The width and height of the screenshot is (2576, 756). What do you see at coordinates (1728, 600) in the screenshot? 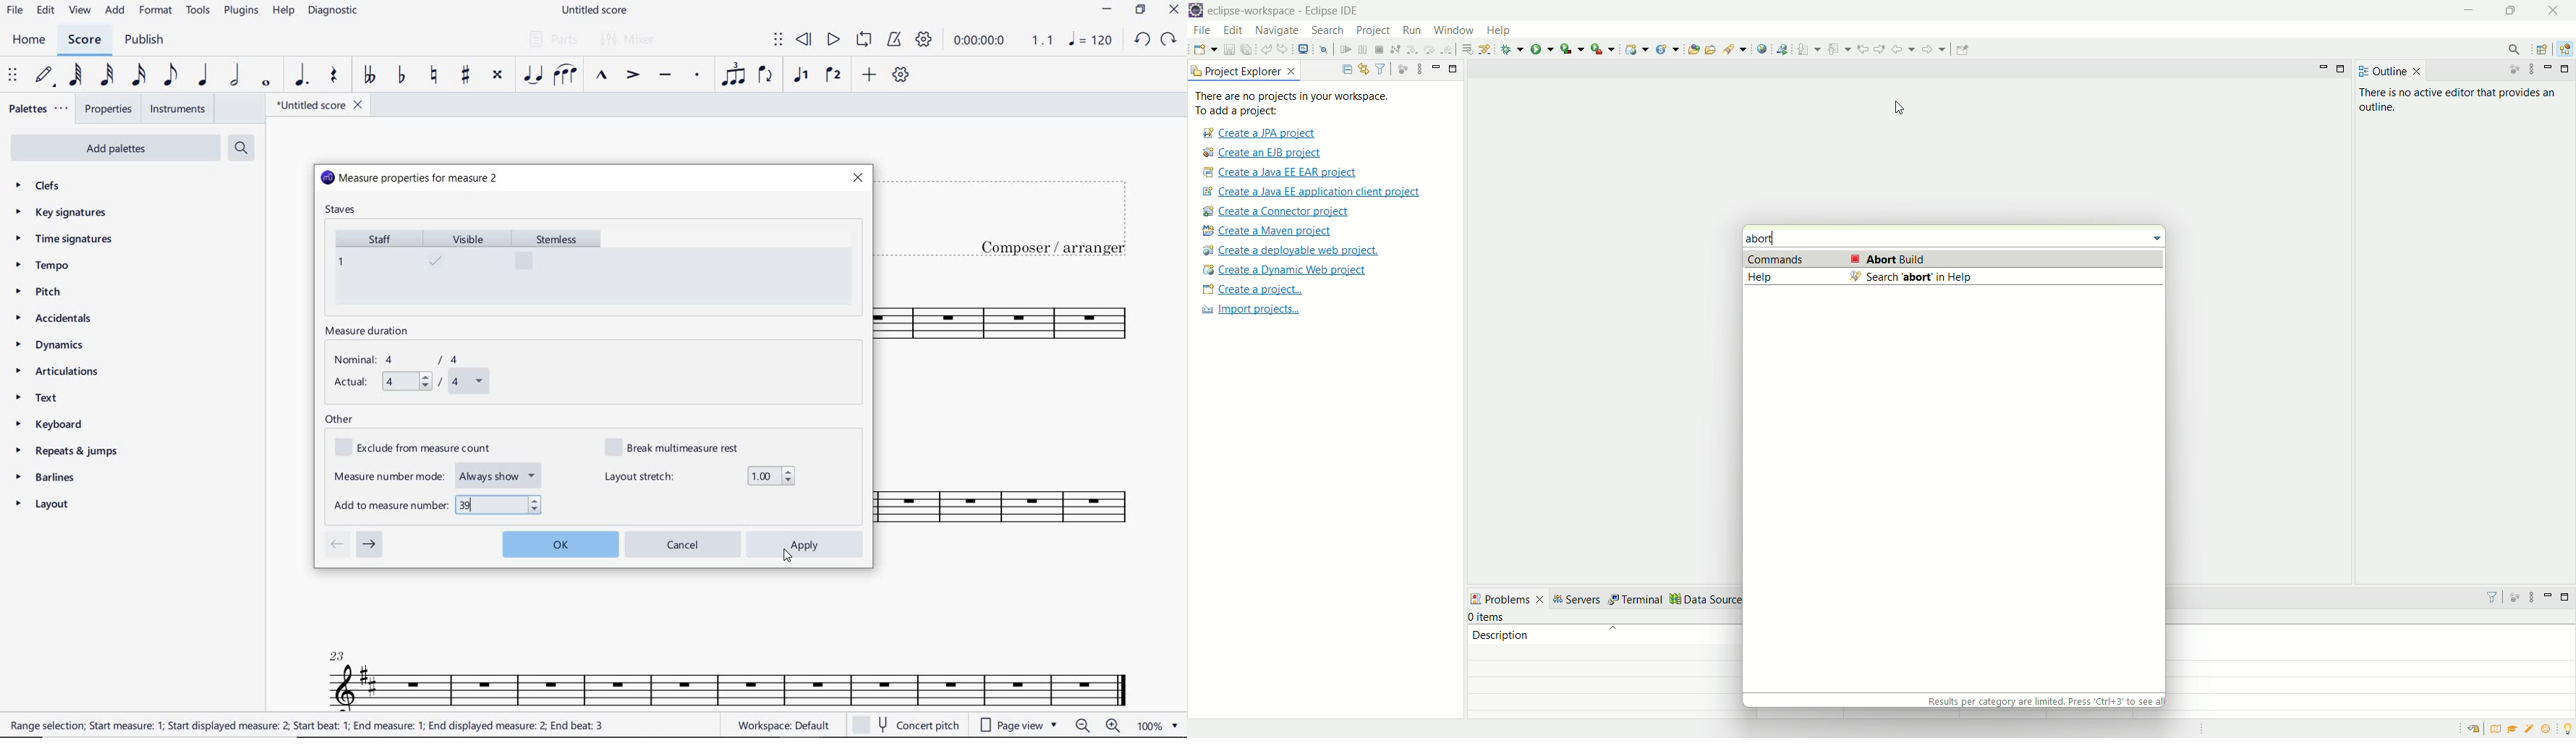
I see `data source explorer` at bounding box center [1728, 600].